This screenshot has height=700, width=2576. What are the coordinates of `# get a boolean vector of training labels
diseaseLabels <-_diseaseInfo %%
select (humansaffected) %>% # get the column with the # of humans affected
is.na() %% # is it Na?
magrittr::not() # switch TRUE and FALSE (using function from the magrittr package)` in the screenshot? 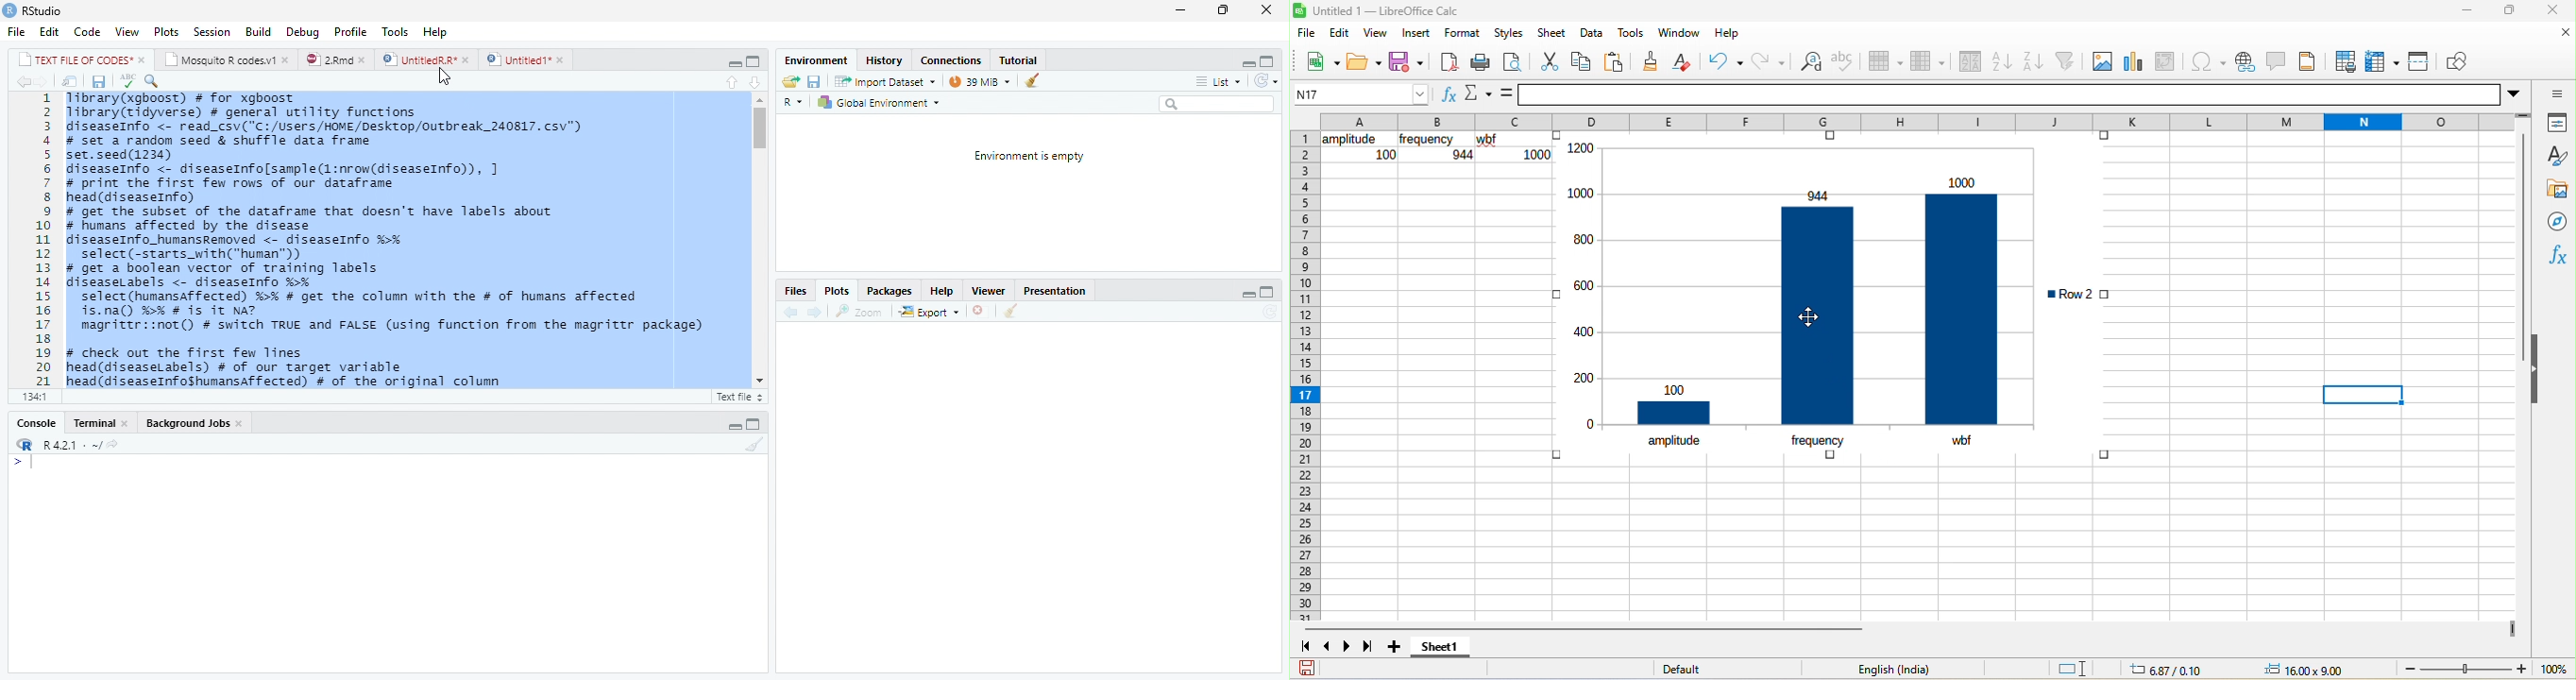 It's located at (388, 300).